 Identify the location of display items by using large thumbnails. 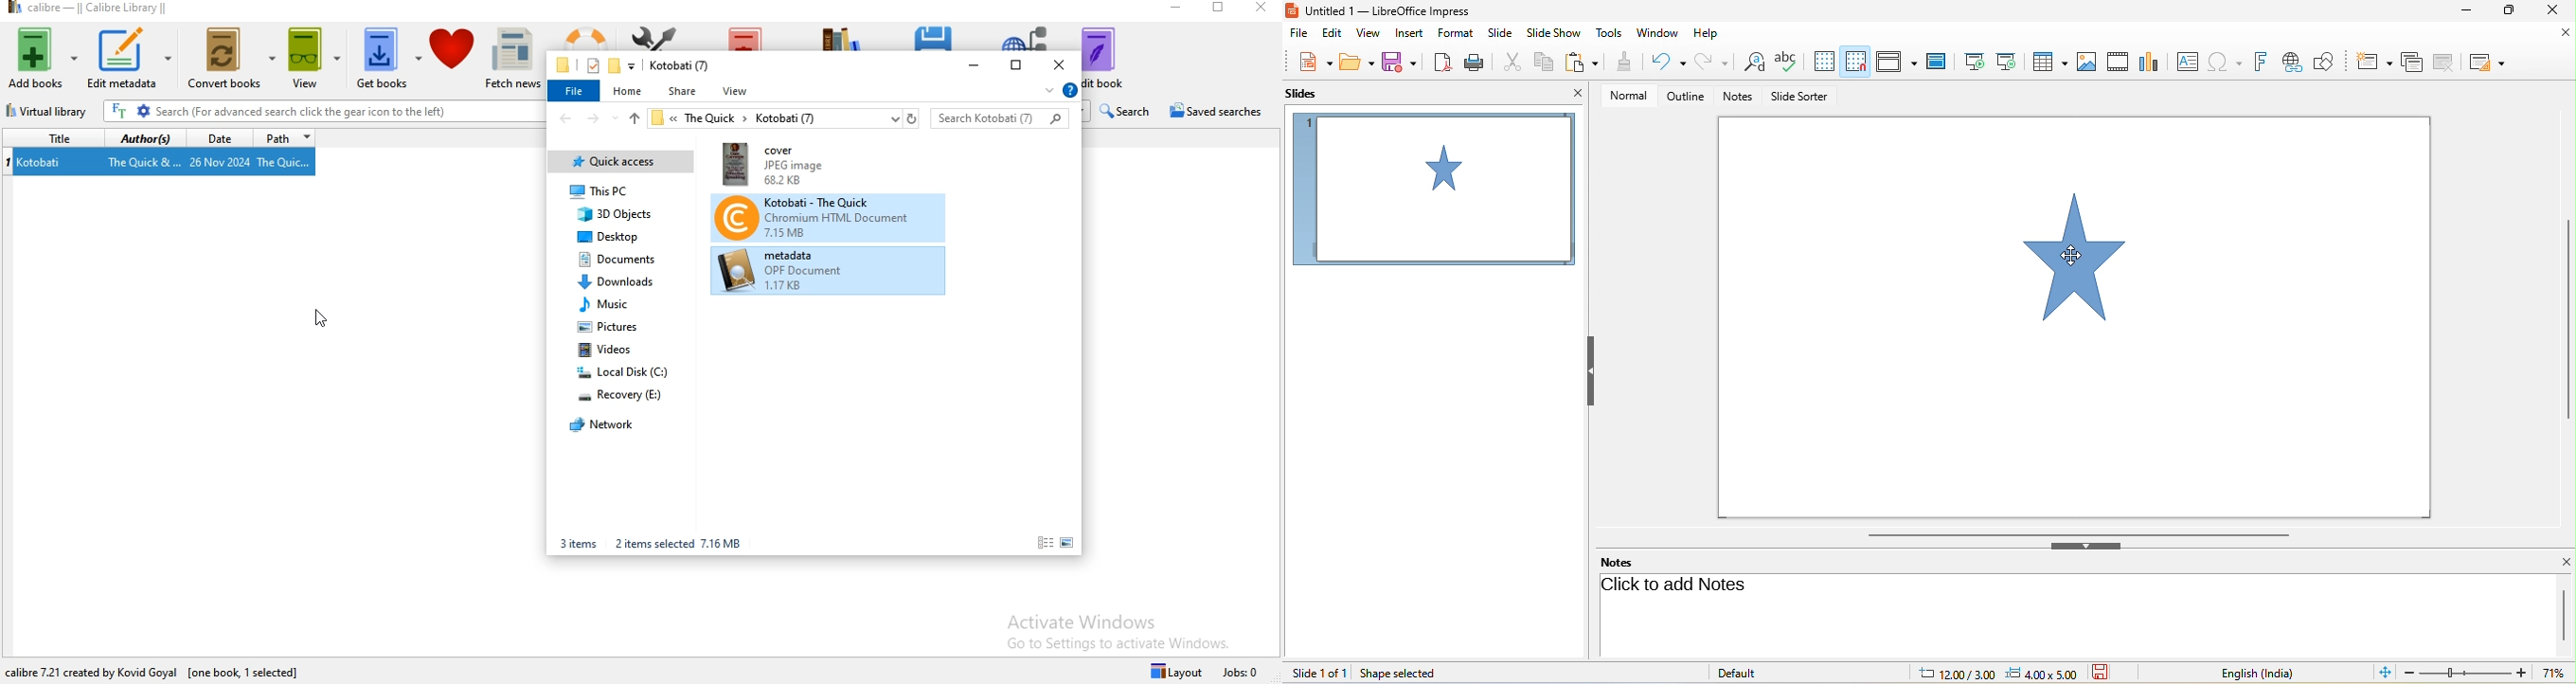
(1071, 543).